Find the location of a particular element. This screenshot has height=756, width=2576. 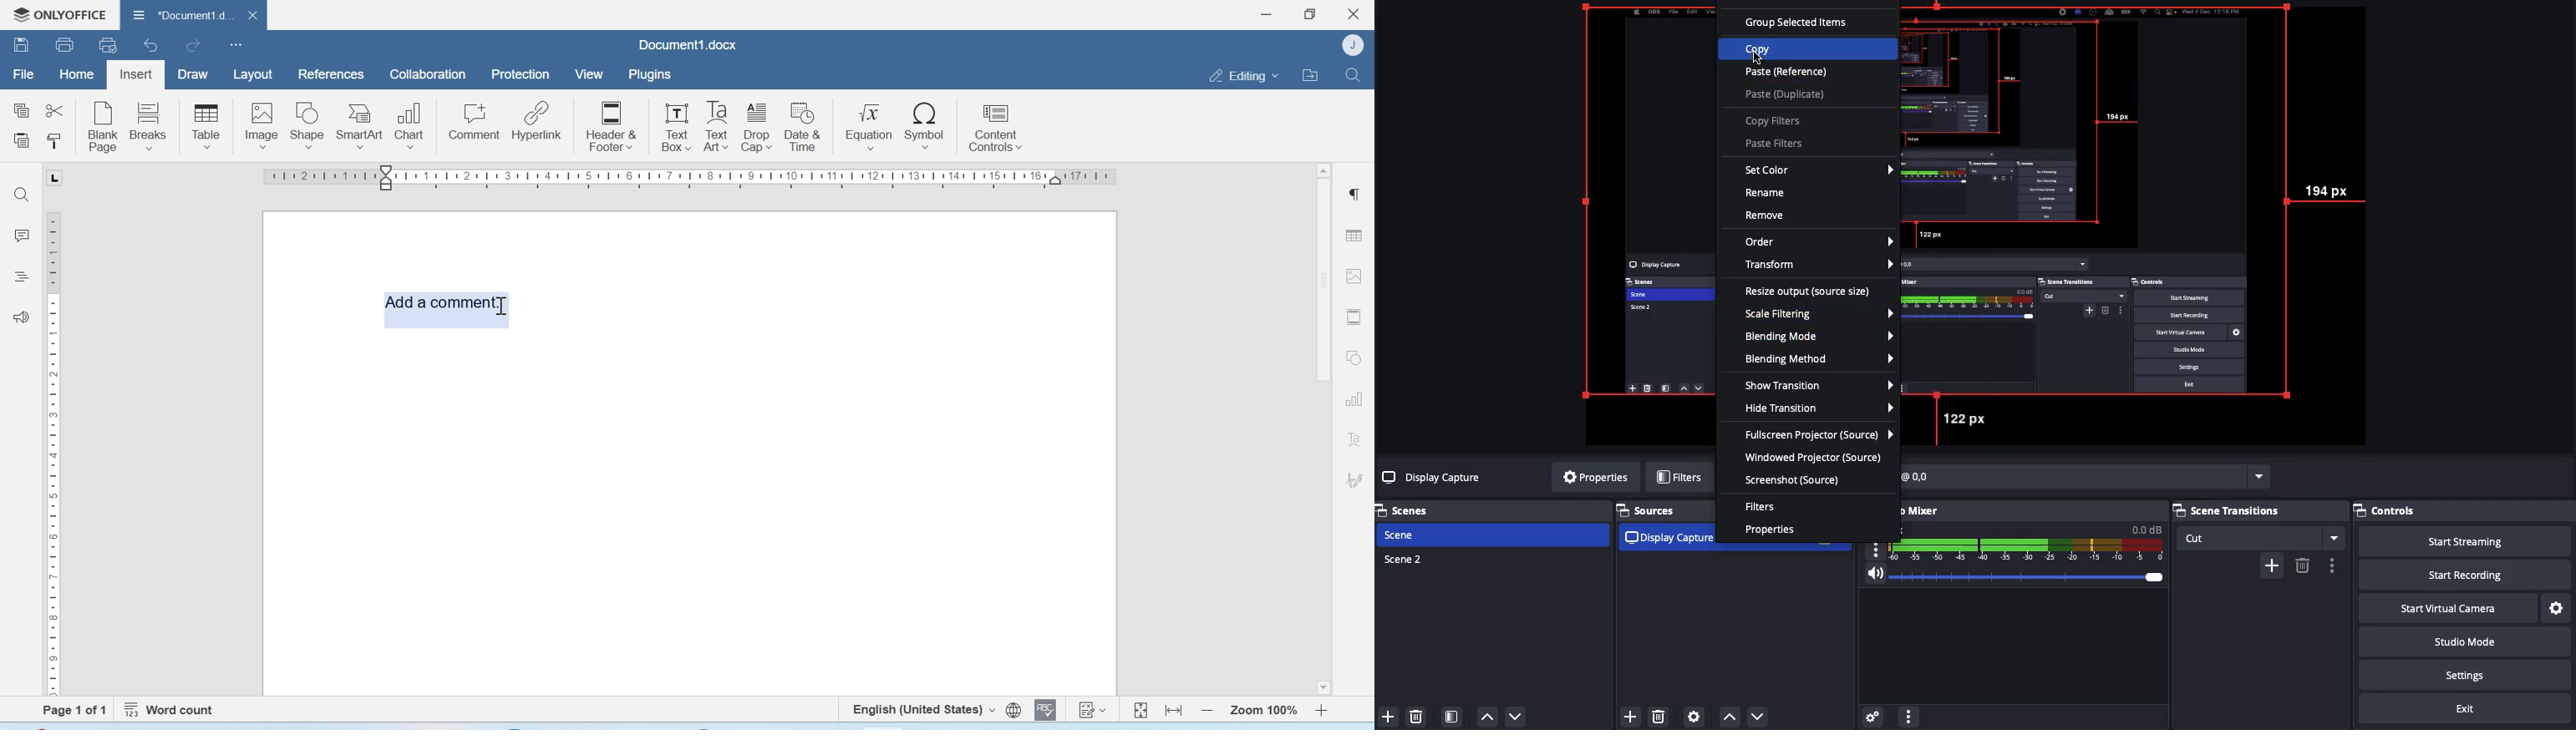

Hide transition is located at coordinates (1822, 409).